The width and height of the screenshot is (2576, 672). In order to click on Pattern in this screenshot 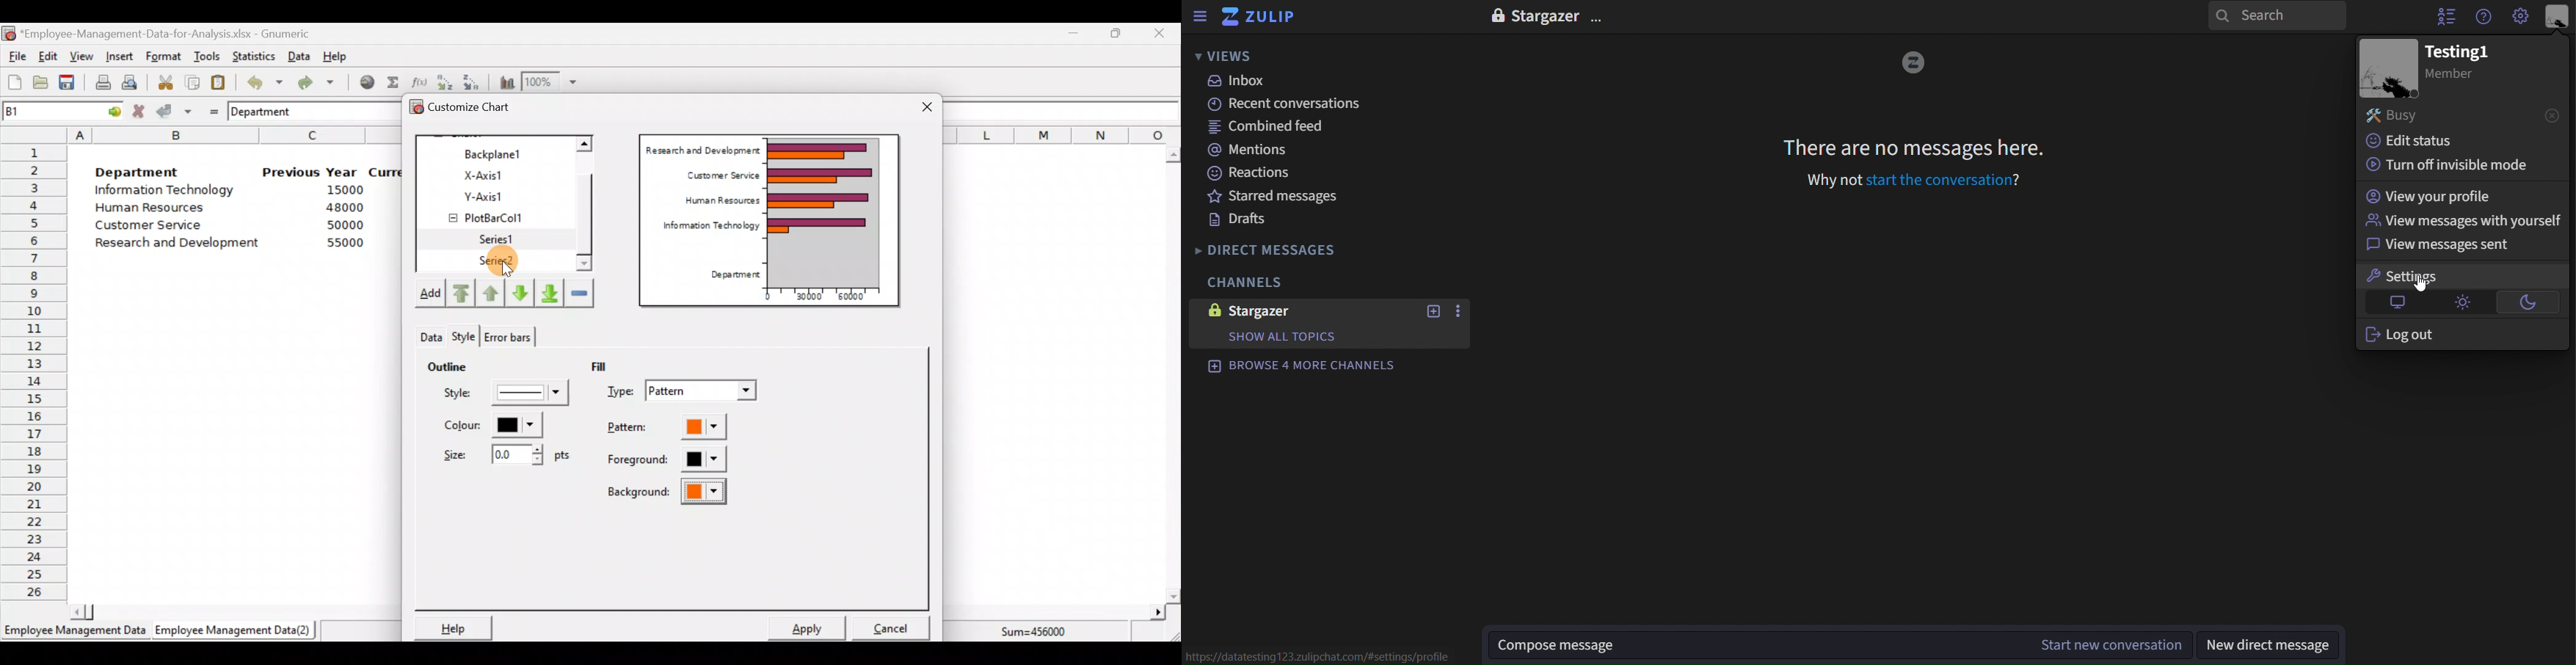, I will do `click(678, 428)`.